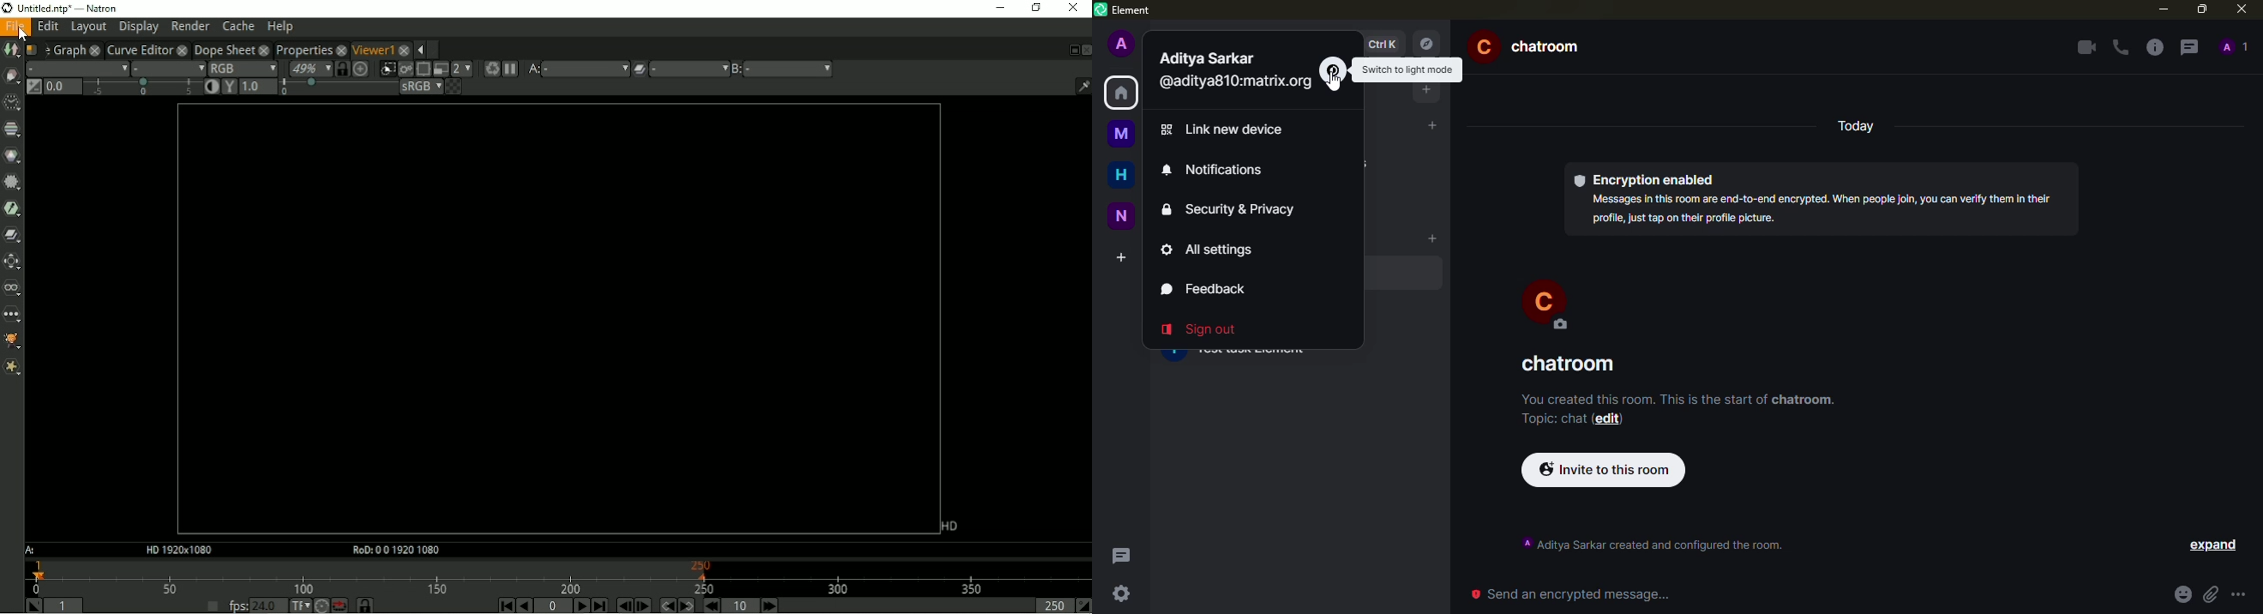 The height and width of the screenshot is (616, 2268). I want to click on cursor, so click(1337, 87).